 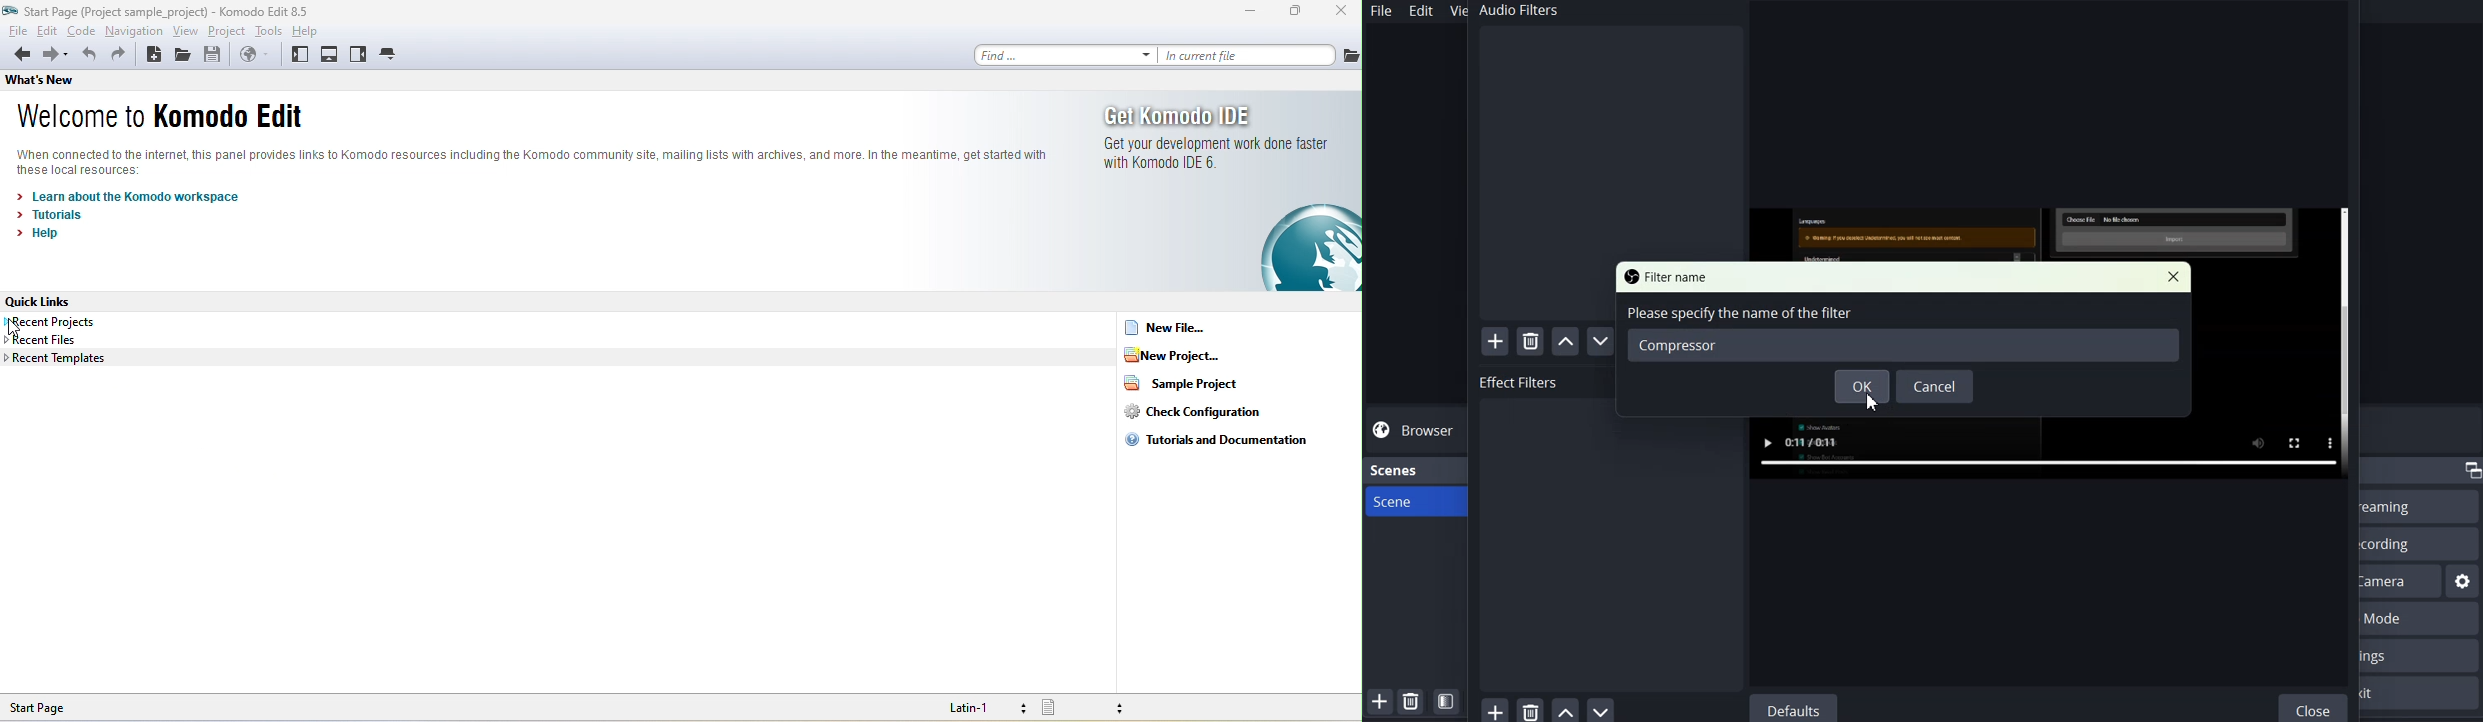 What do you see at coordinates (1530, 709) in the screenshot?
I see `Remove Filter` at bounding box center [1530, 709].